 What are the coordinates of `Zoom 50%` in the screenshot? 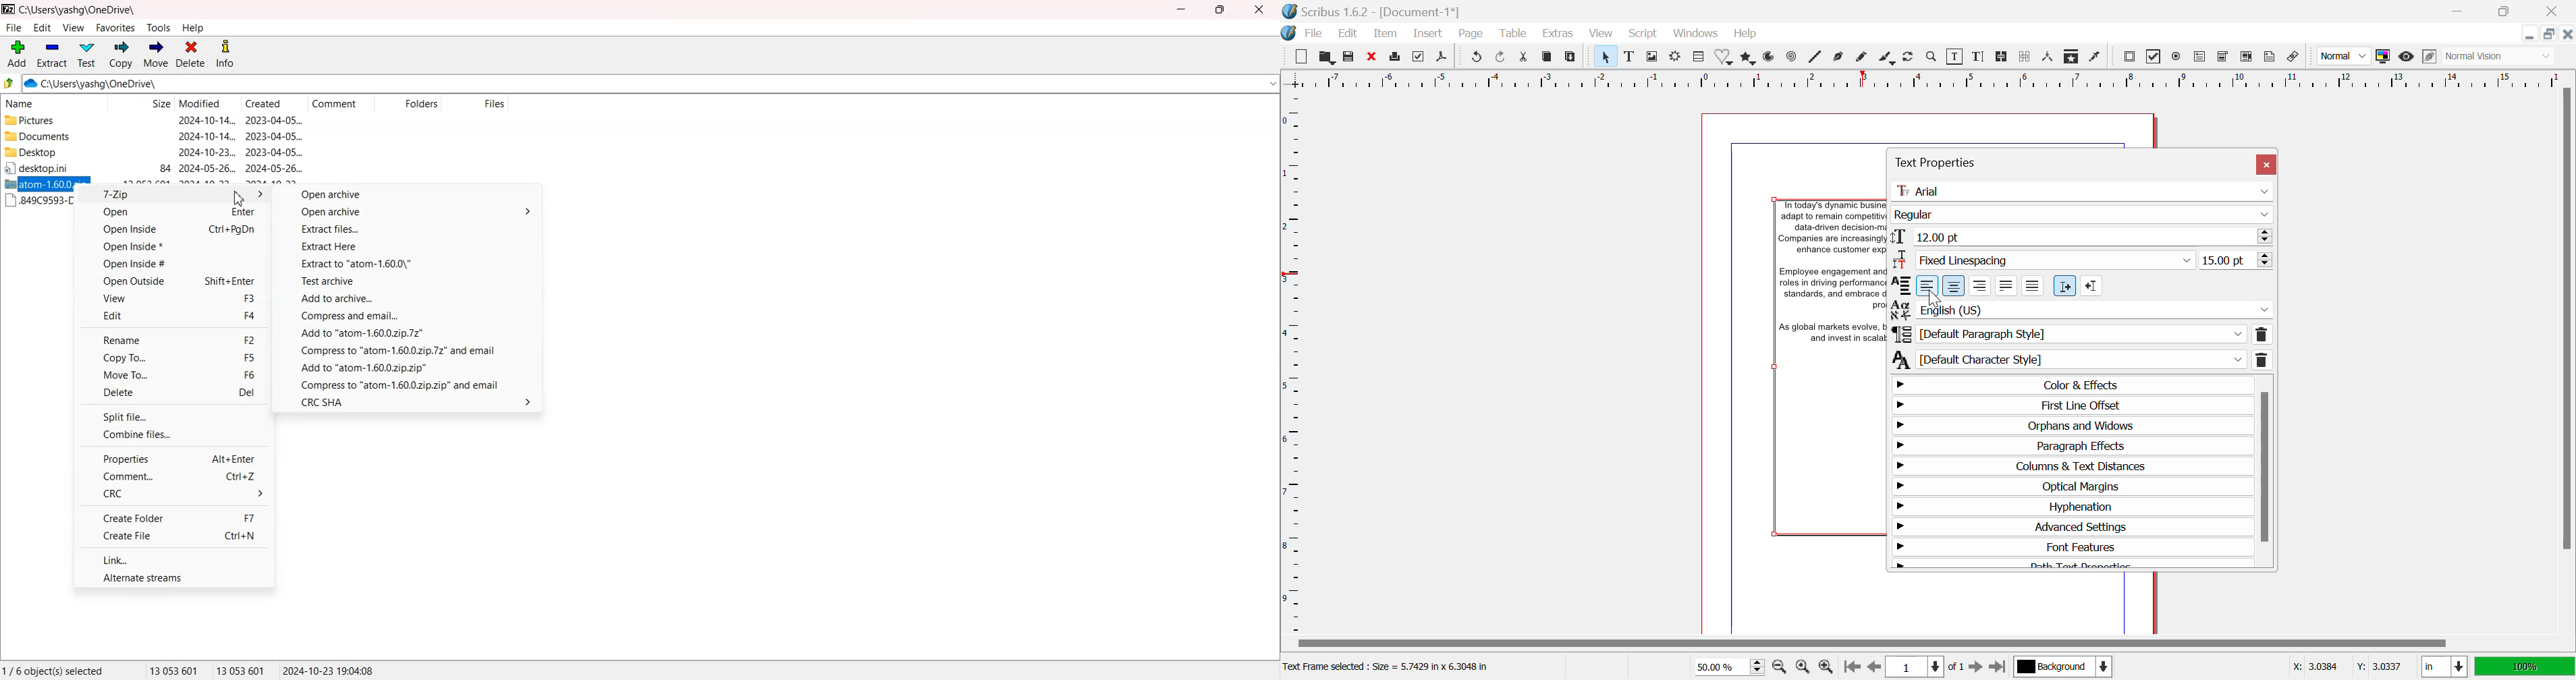 It's located at (1728, 665).